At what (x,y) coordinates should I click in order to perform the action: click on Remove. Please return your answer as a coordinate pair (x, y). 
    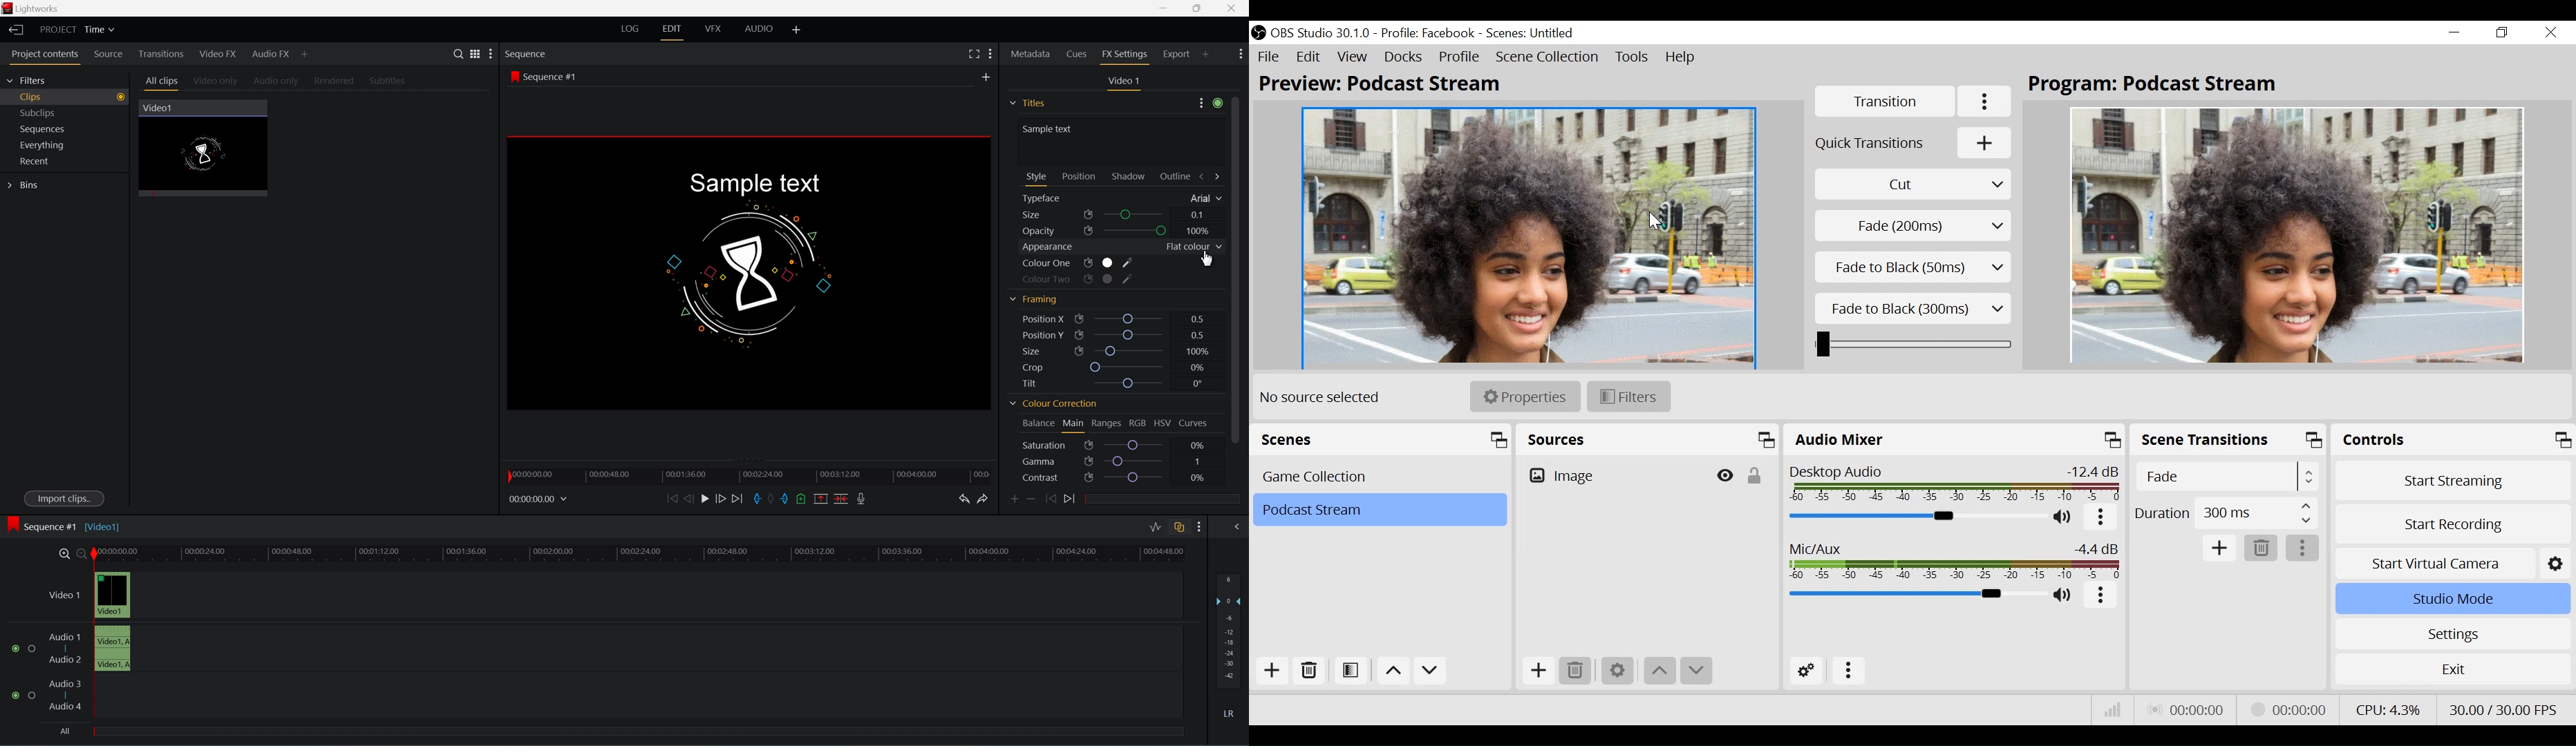
    Looking at the image, I should click on (1577, 671).